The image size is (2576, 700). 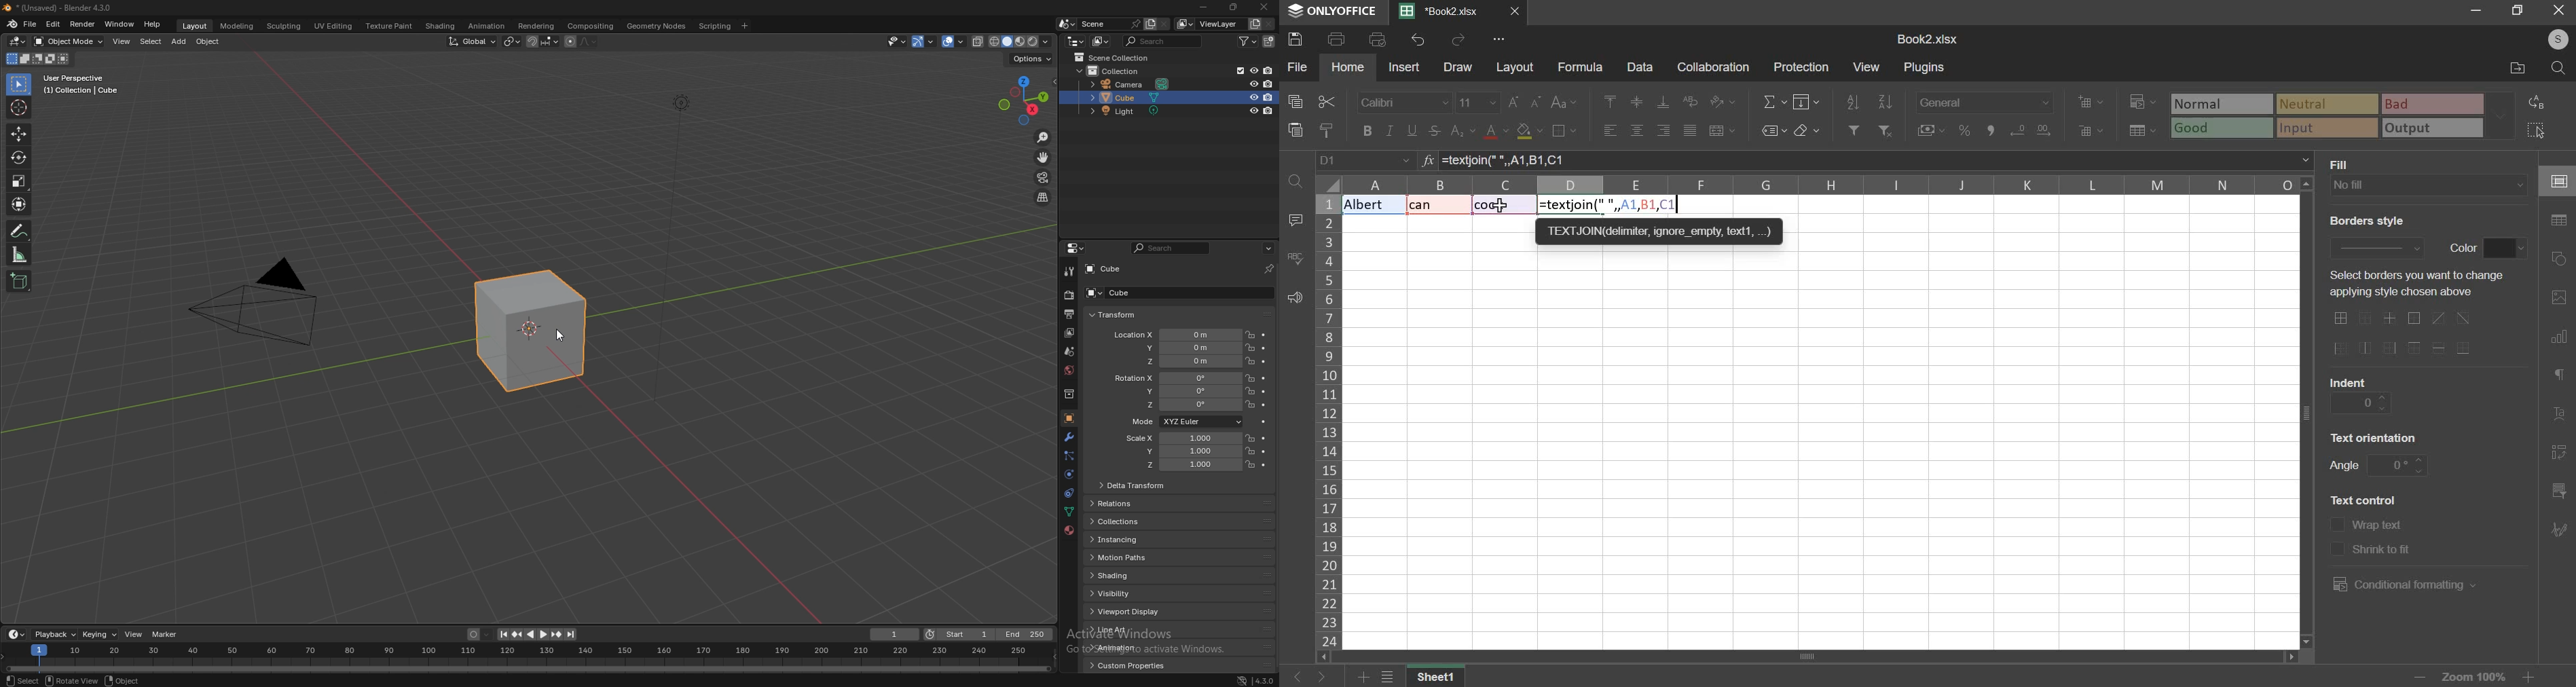 What do you see at coordinates (1500, 210) in the screenshot?
I see `cursor` at bounding box center [1500, 210].